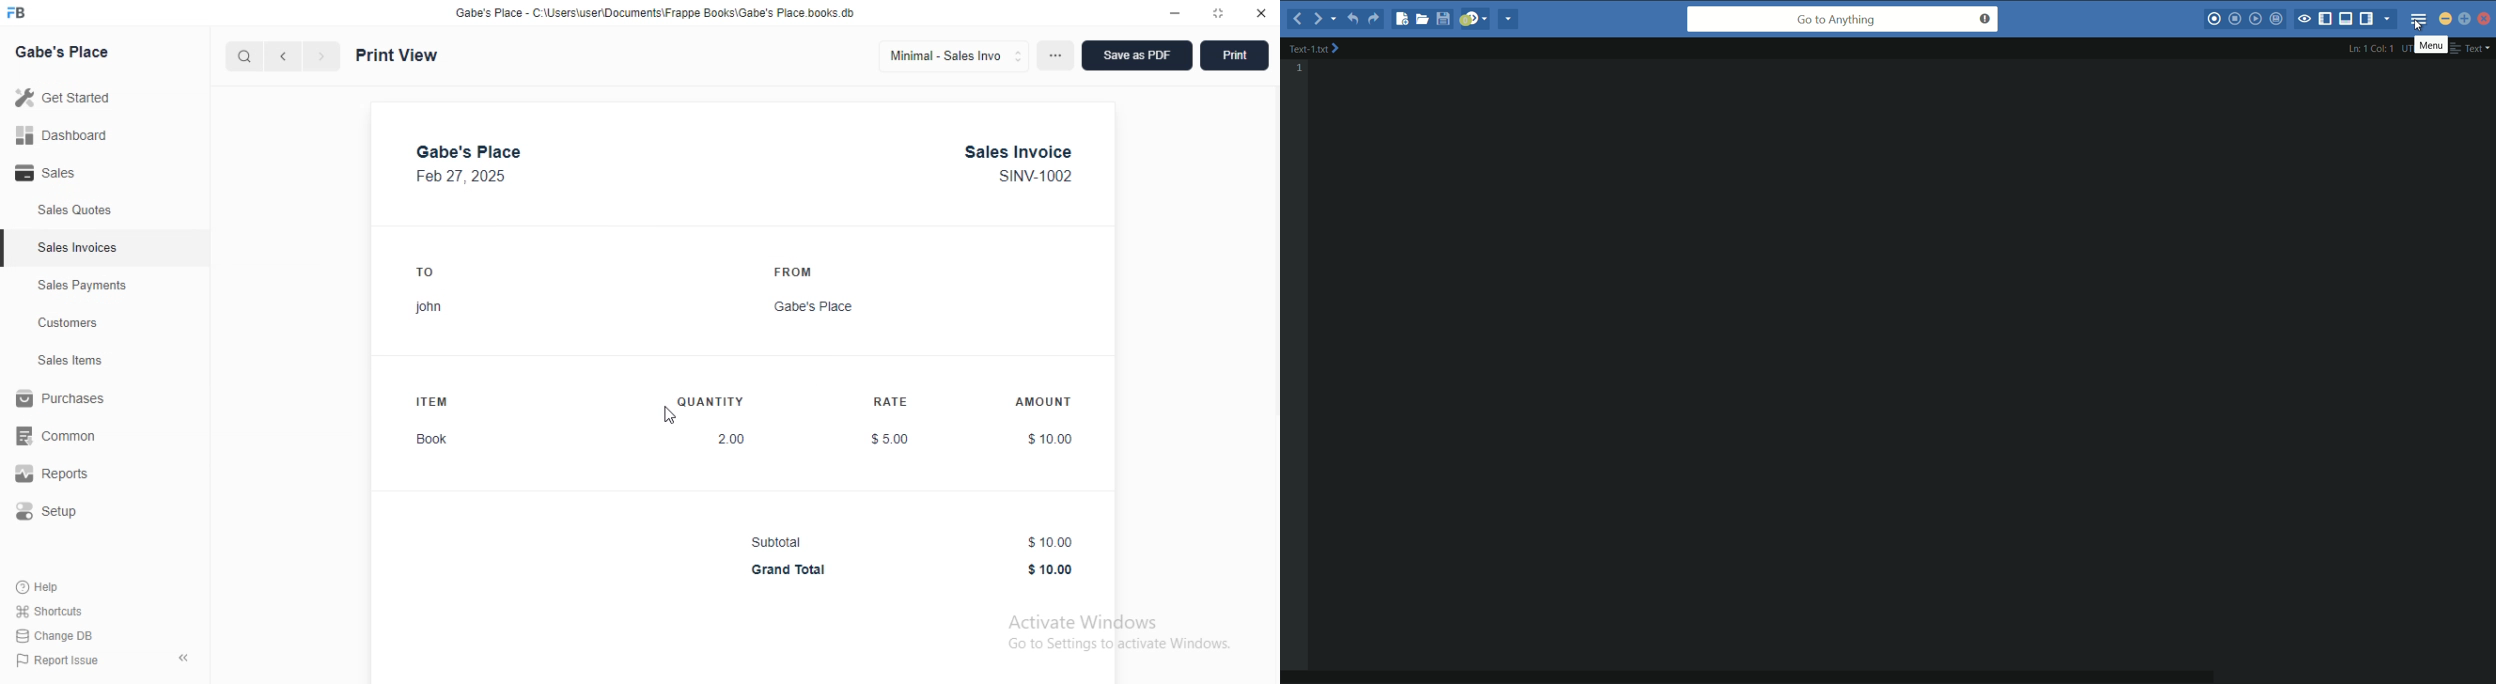 Image resolution: width=2520 pixels, height=700 pixels. I want to click on SINV-1002, so click(1035, 176).